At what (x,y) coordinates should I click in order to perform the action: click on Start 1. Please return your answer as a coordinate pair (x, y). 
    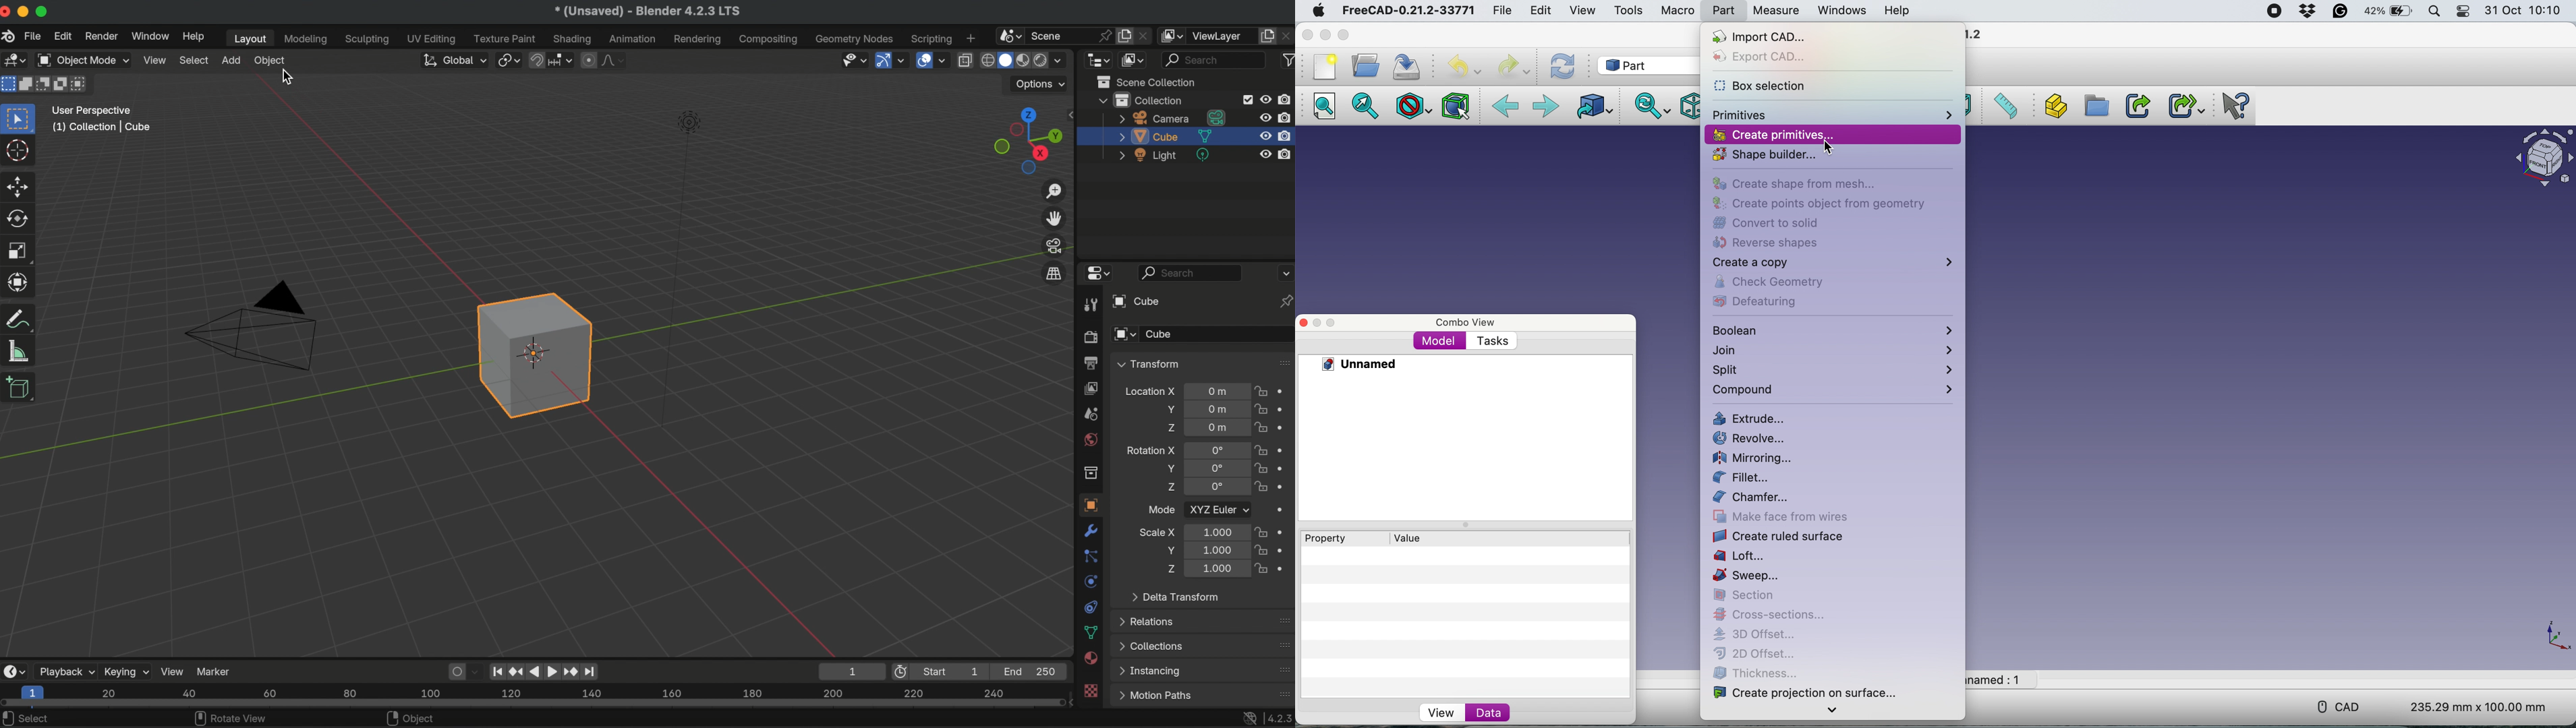
    Looking at the image, I should click on (956, 671).